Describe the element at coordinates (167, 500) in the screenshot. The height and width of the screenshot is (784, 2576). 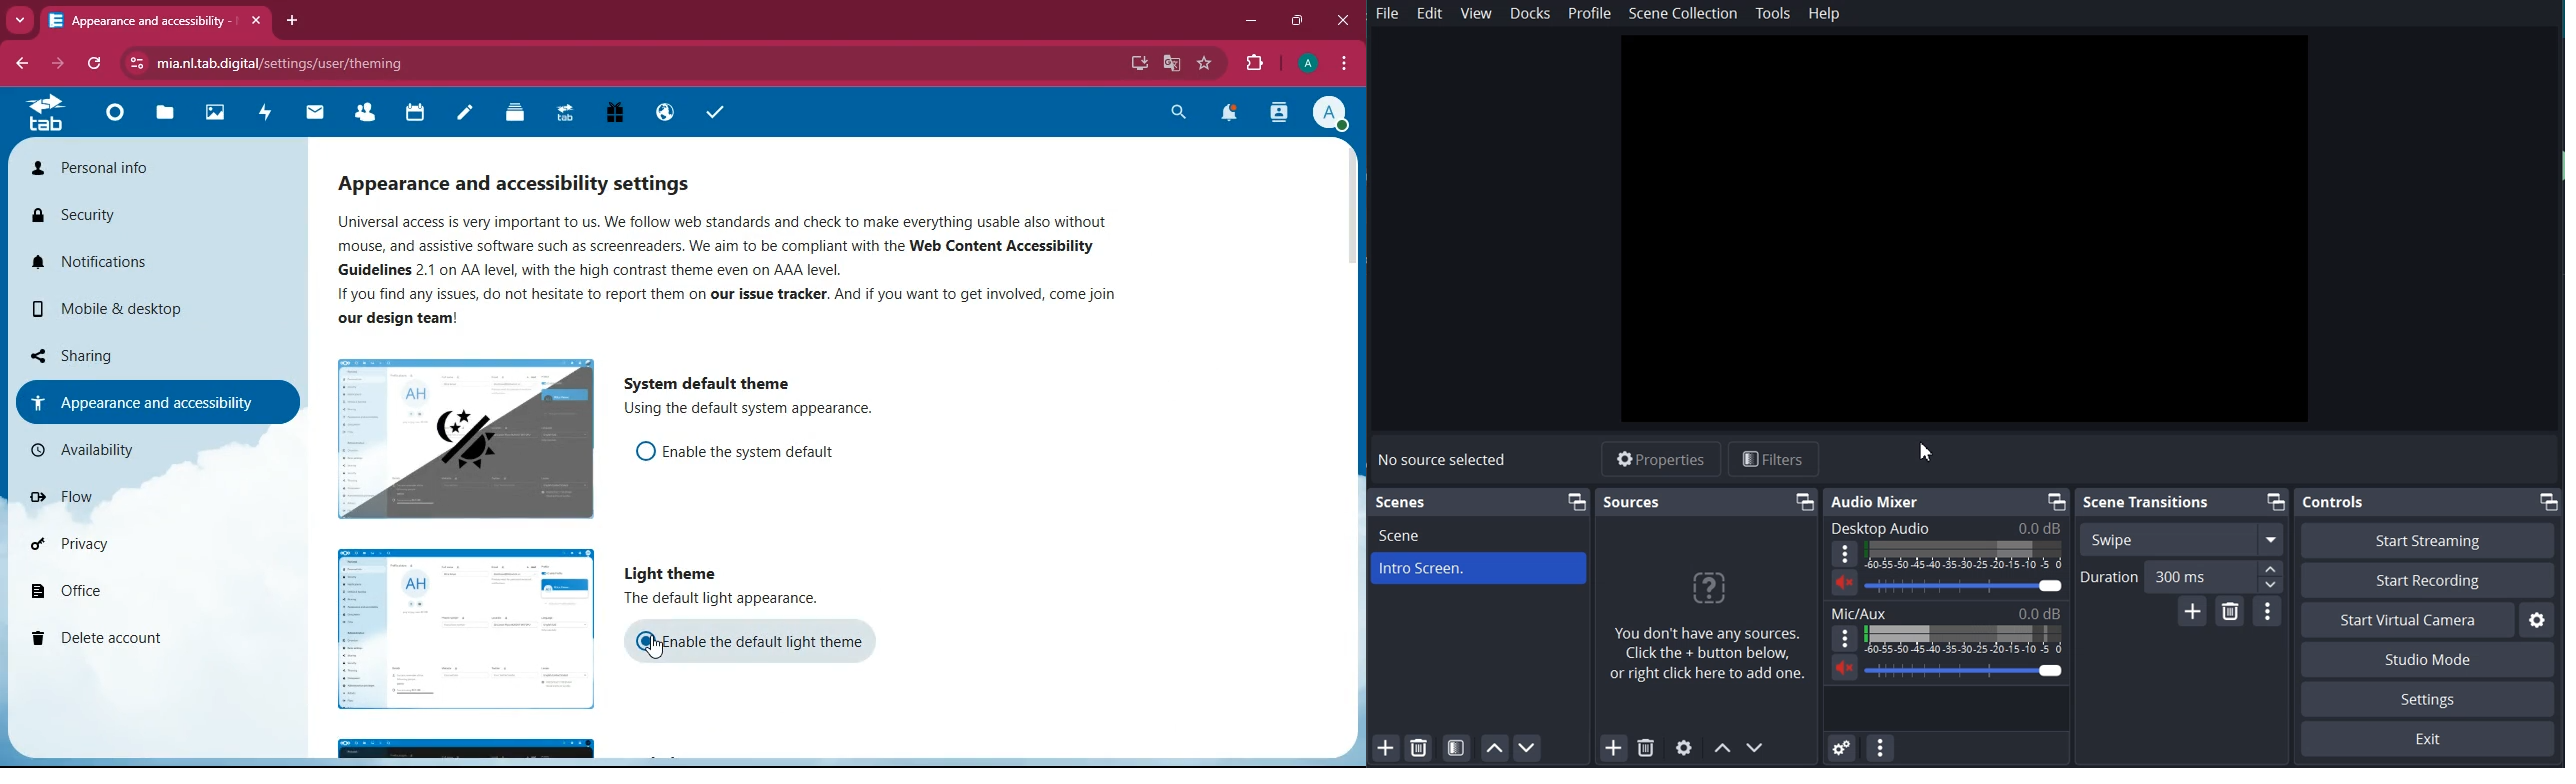
I see `flow` at that location.